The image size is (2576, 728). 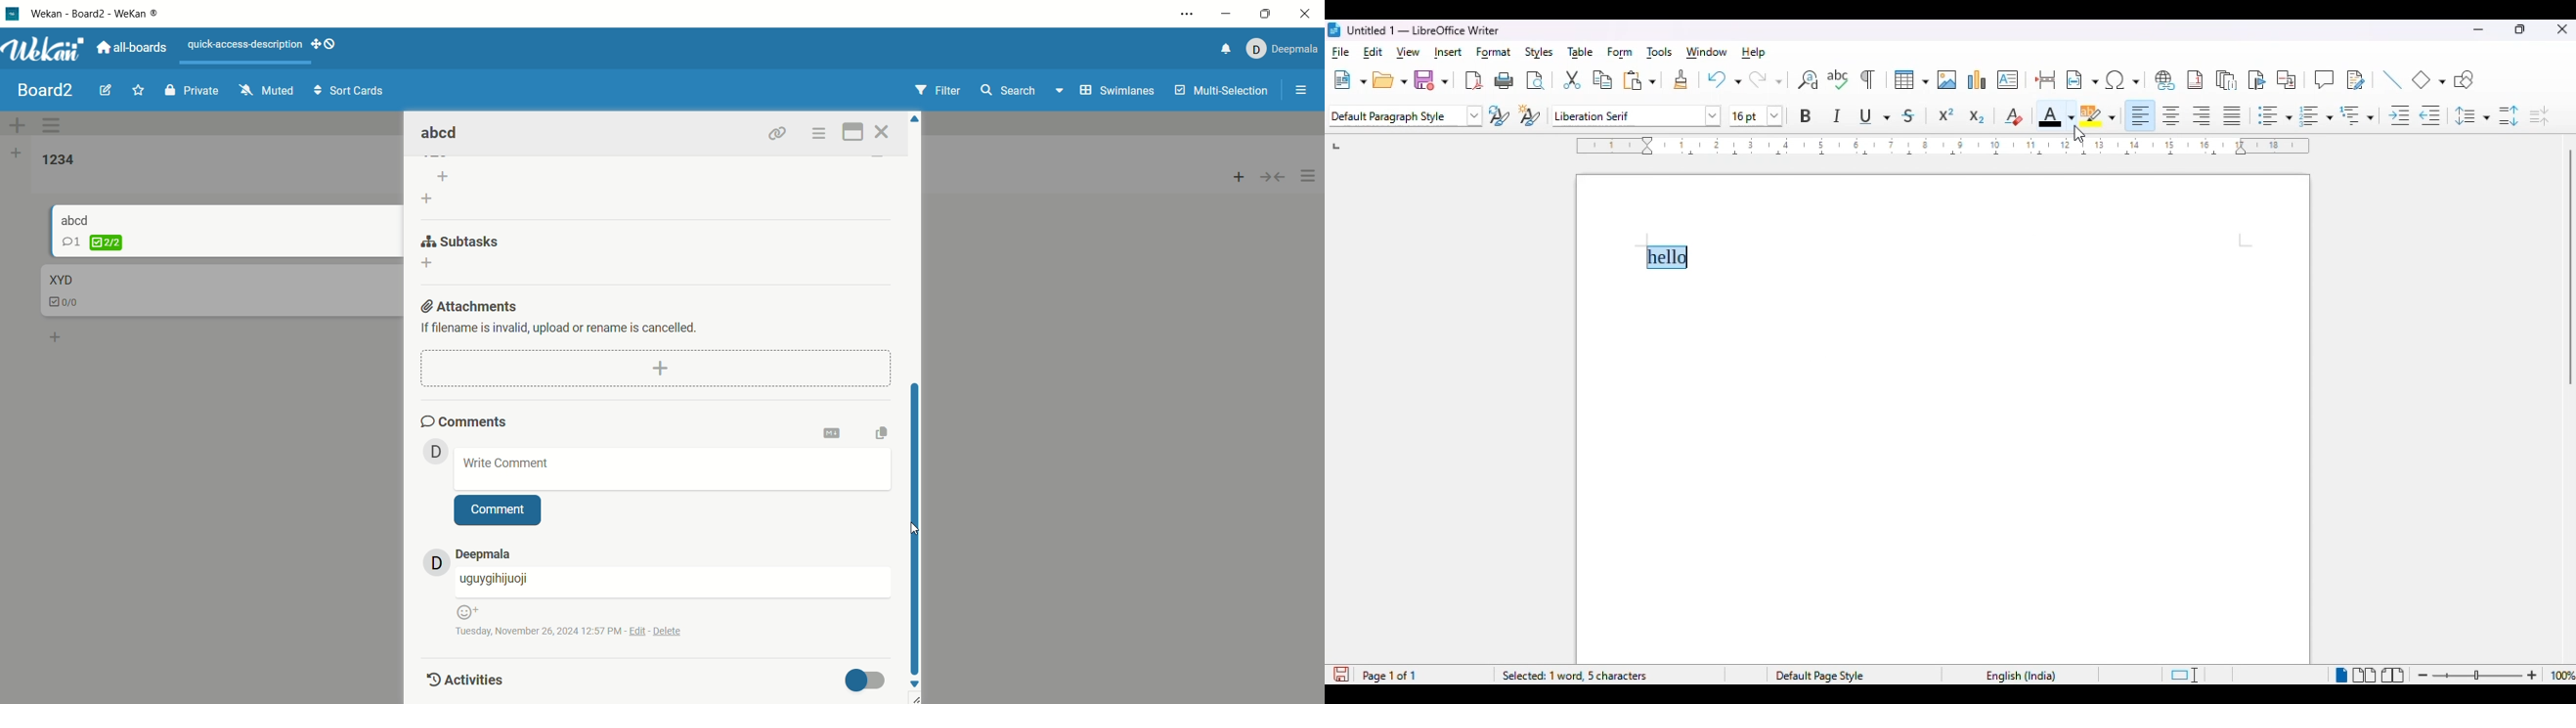 I want to click on add, so click(x=656, y=367).